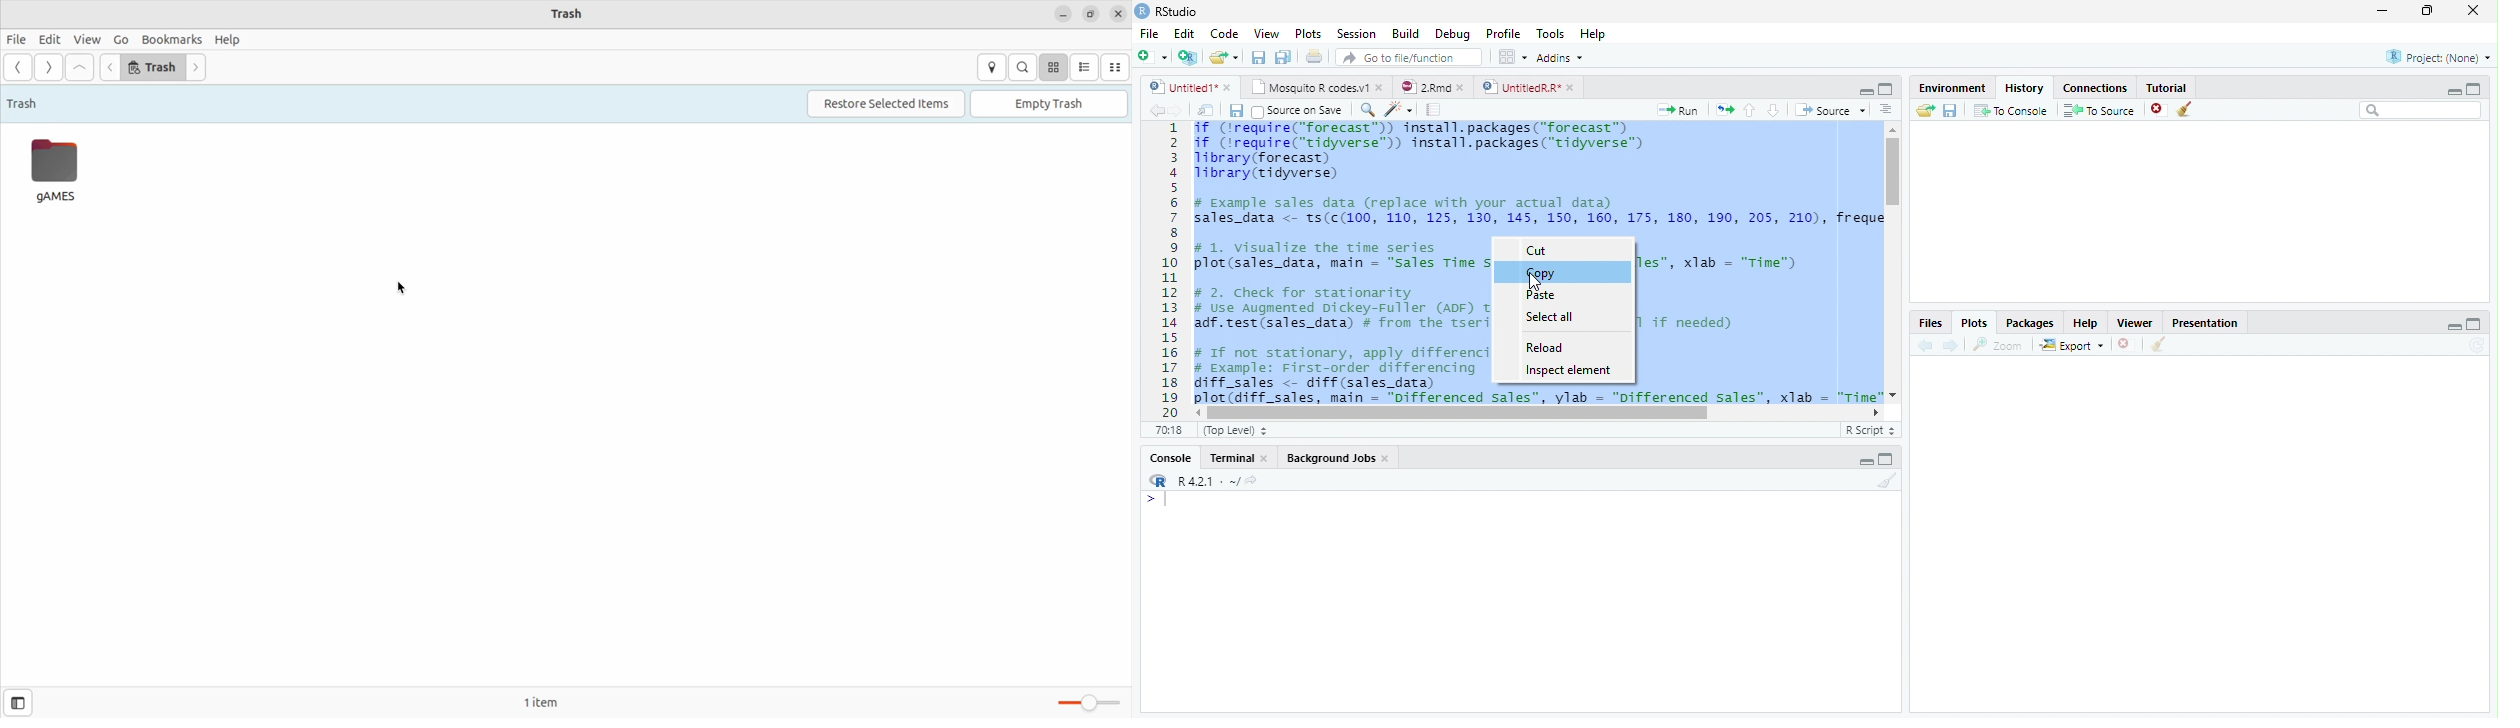 This screenshot has height=728, width=2520. Describe the element at coordinates (2477, 346) in the screenshot. I see `Refresh` at that location.